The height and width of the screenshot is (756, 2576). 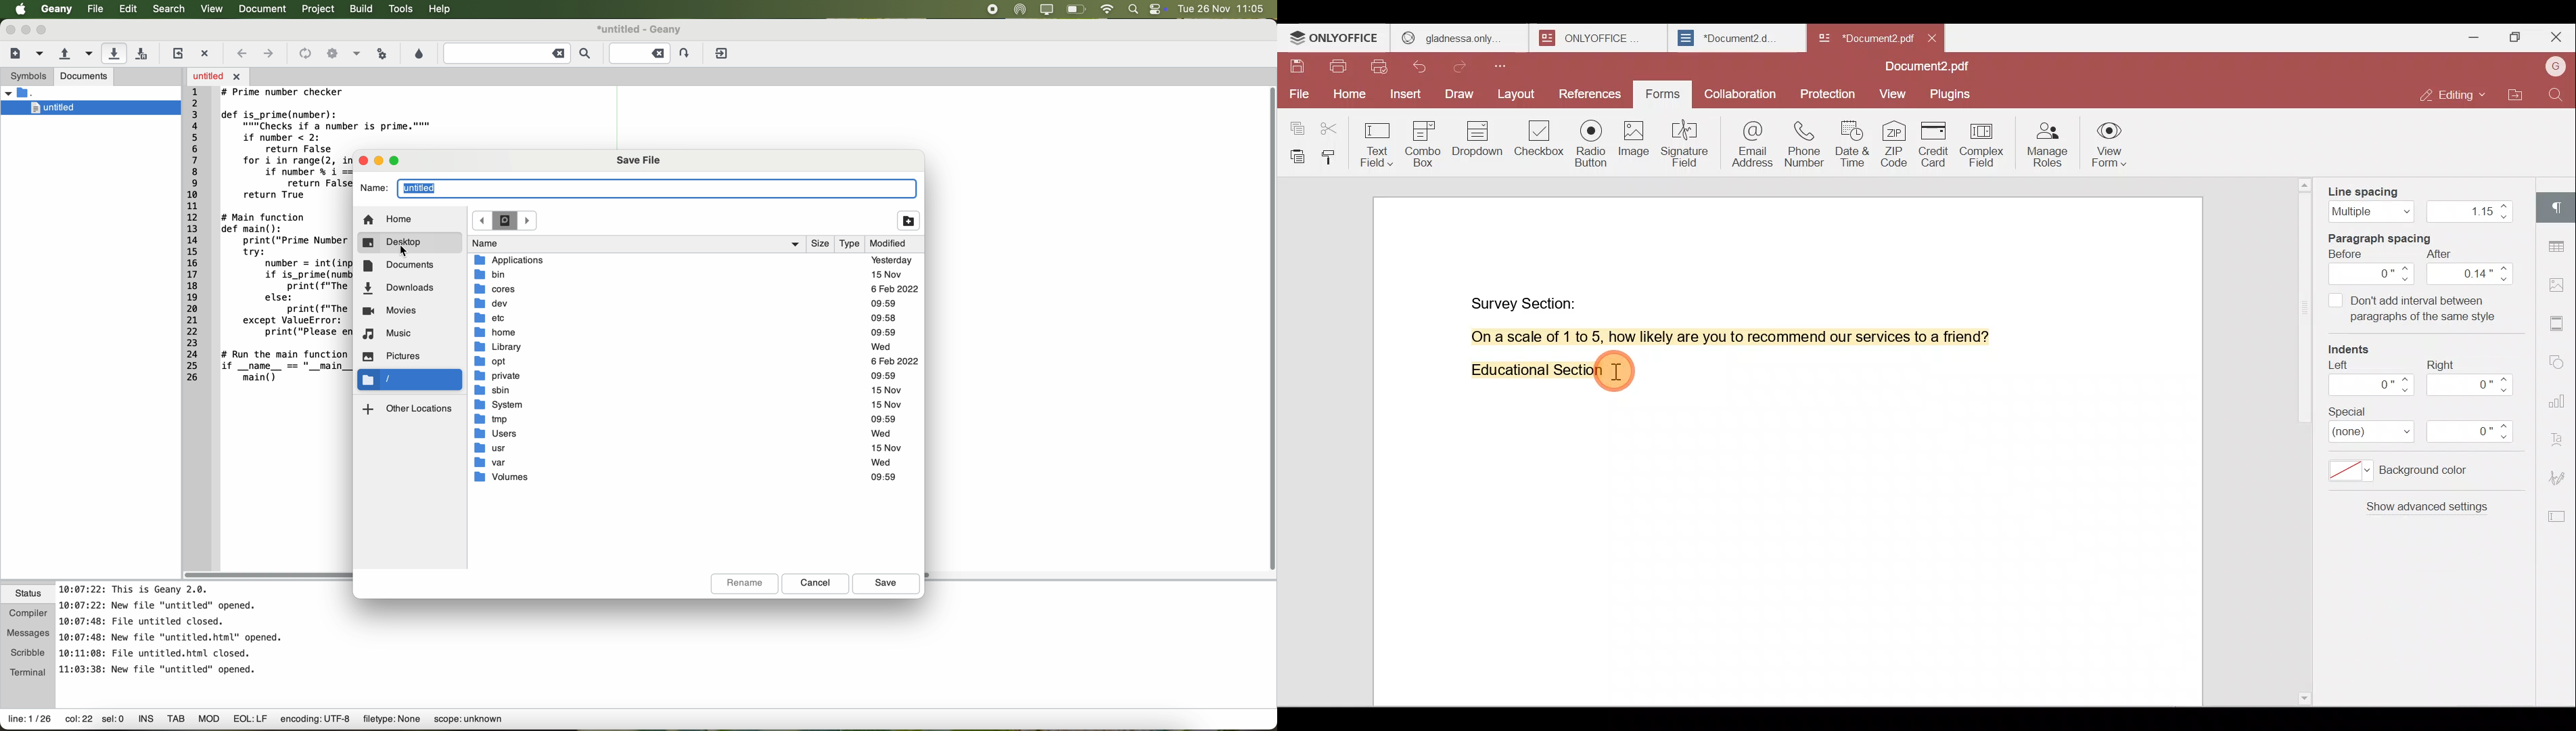 What do you see at coordinates (1863, 37) in the screenshot?
I see `Document2.pdf` at bounding box center [1863, 37].